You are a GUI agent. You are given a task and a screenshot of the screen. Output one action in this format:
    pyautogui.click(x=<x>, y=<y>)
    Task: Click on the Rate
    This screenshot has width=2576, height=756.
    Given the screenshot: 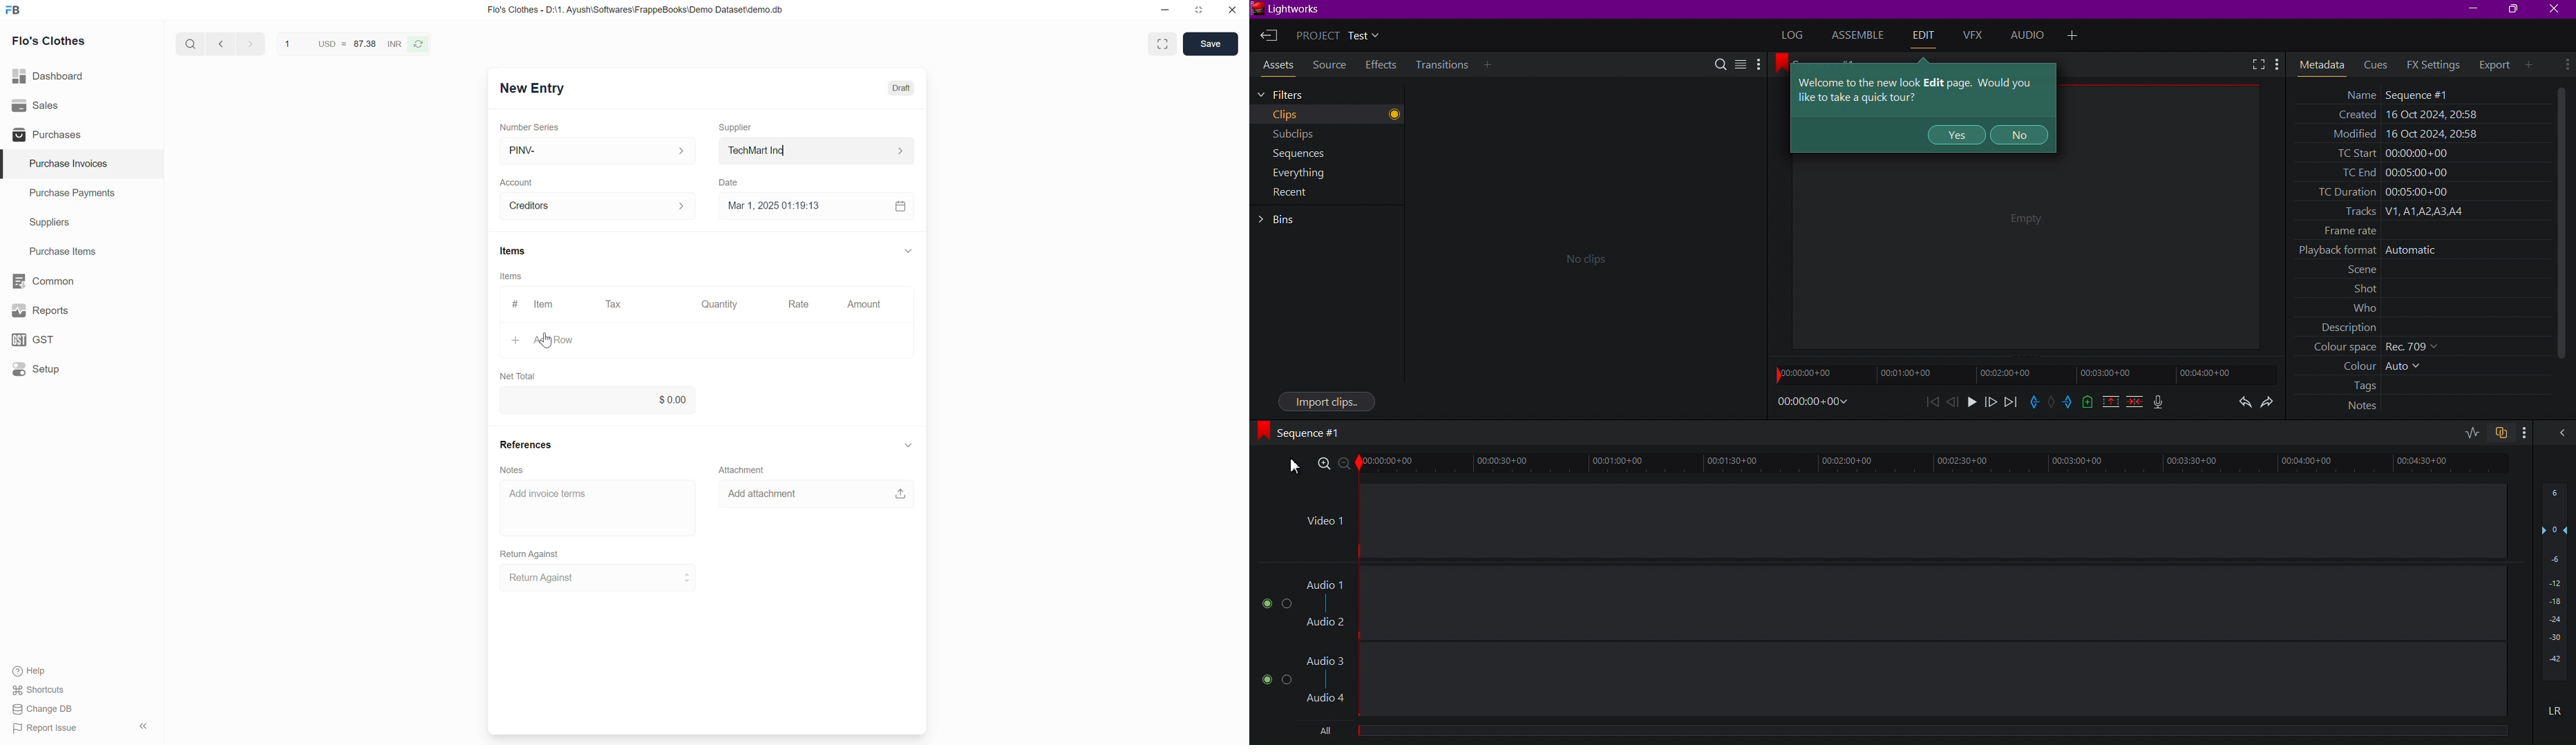 What is the action you would take?
    pyautogui.click(x=801, y=303)
    